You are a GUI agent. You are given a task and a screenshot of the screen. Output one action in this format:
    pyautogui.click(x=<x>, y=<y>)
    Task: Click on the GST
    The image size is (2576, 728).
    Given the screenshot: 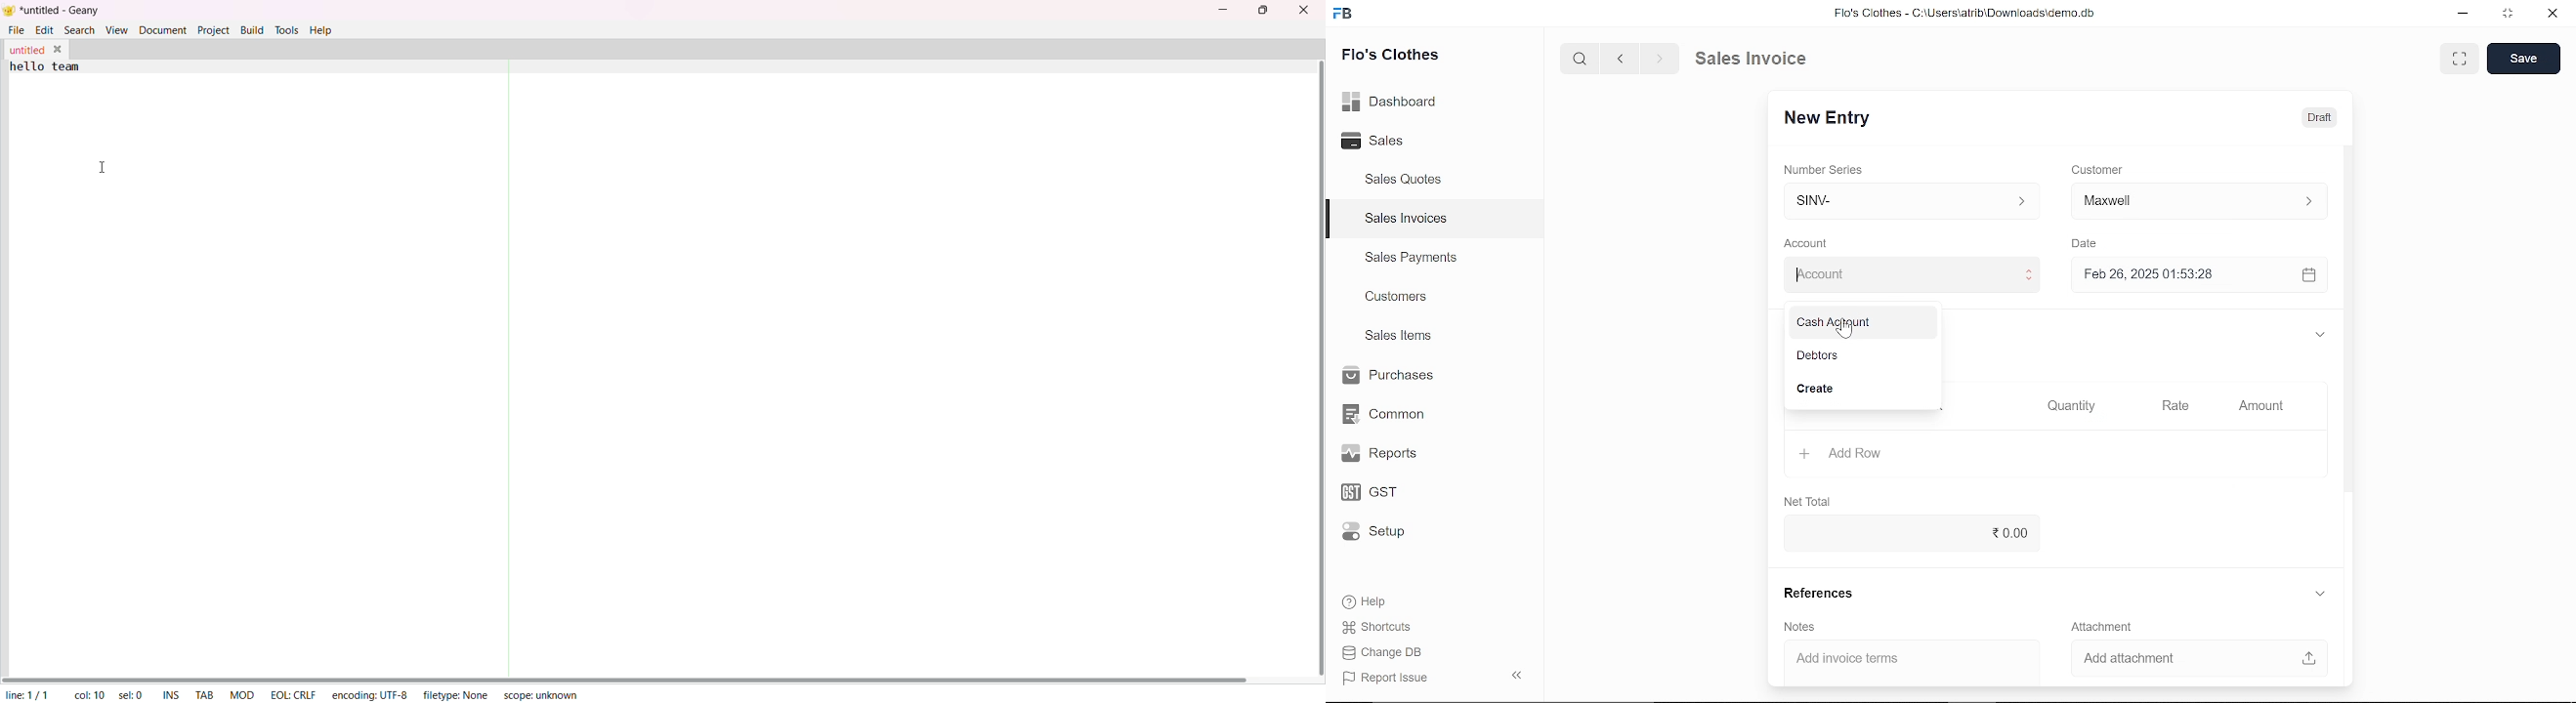 What is the action you would take?
    pyautogui.click(x=1386, y=493)
    